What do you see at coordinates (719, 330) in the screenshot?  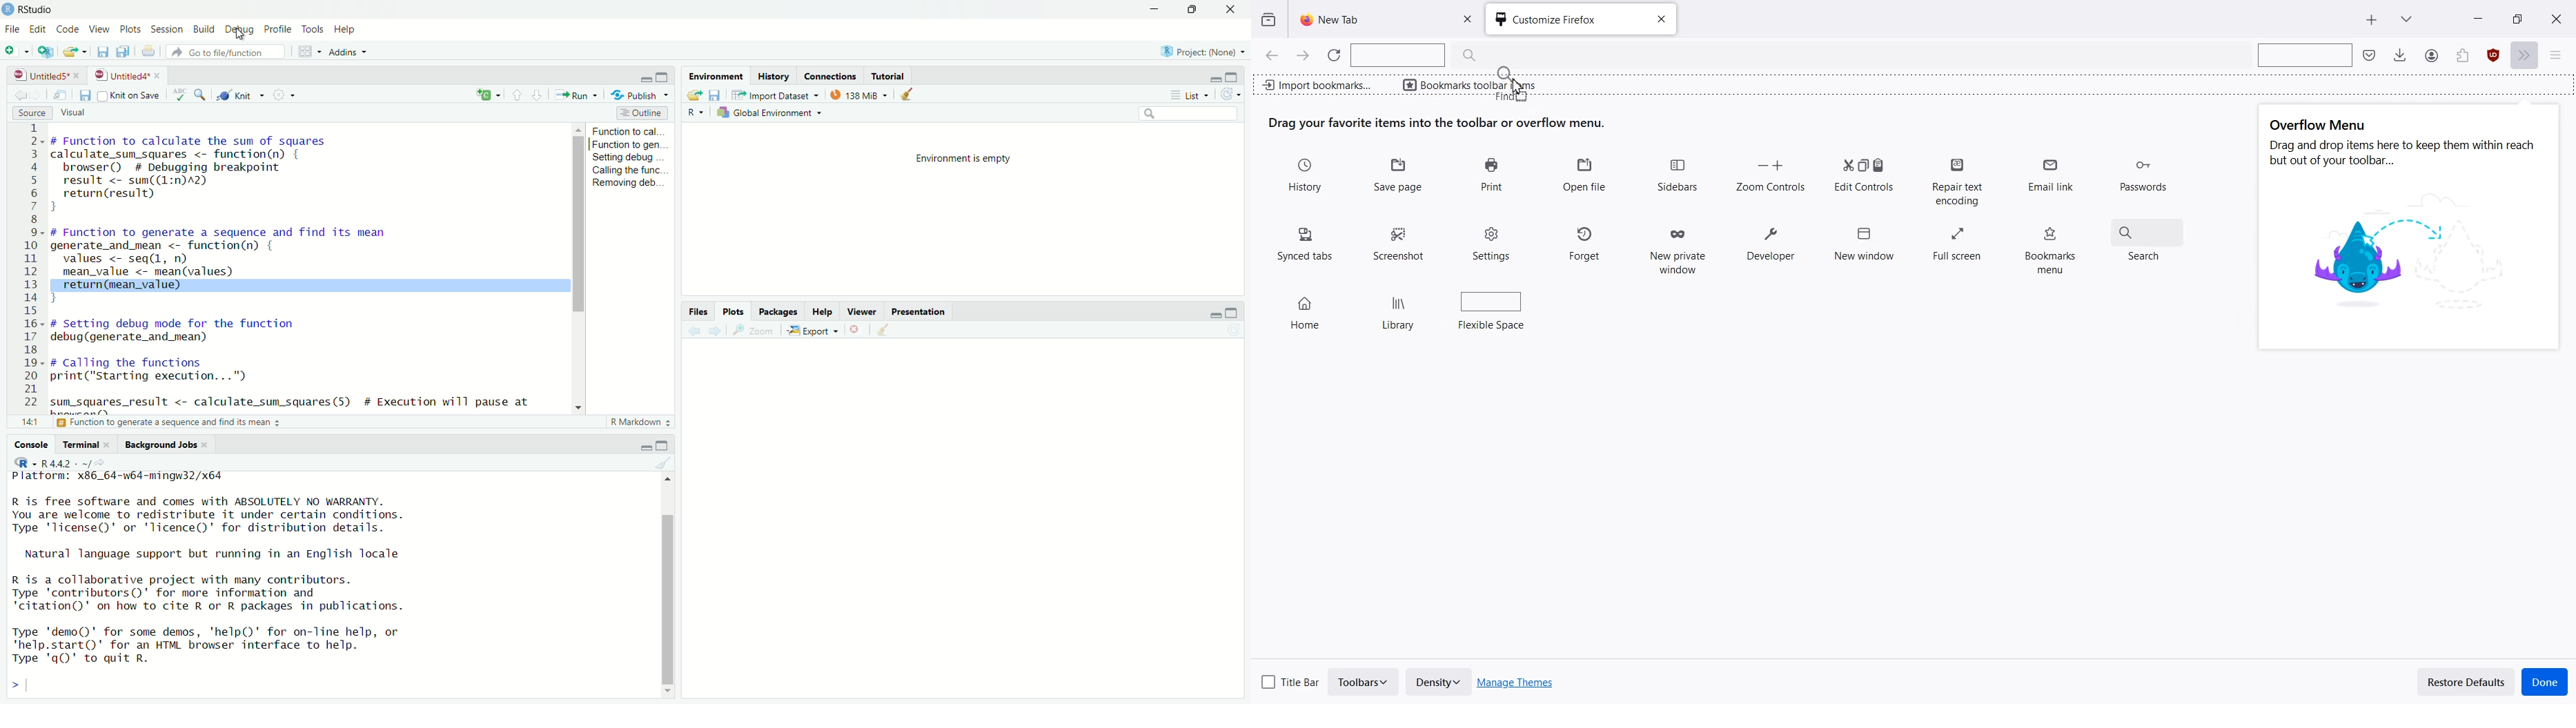 I see `next plot` at bounding box center [719, 330].